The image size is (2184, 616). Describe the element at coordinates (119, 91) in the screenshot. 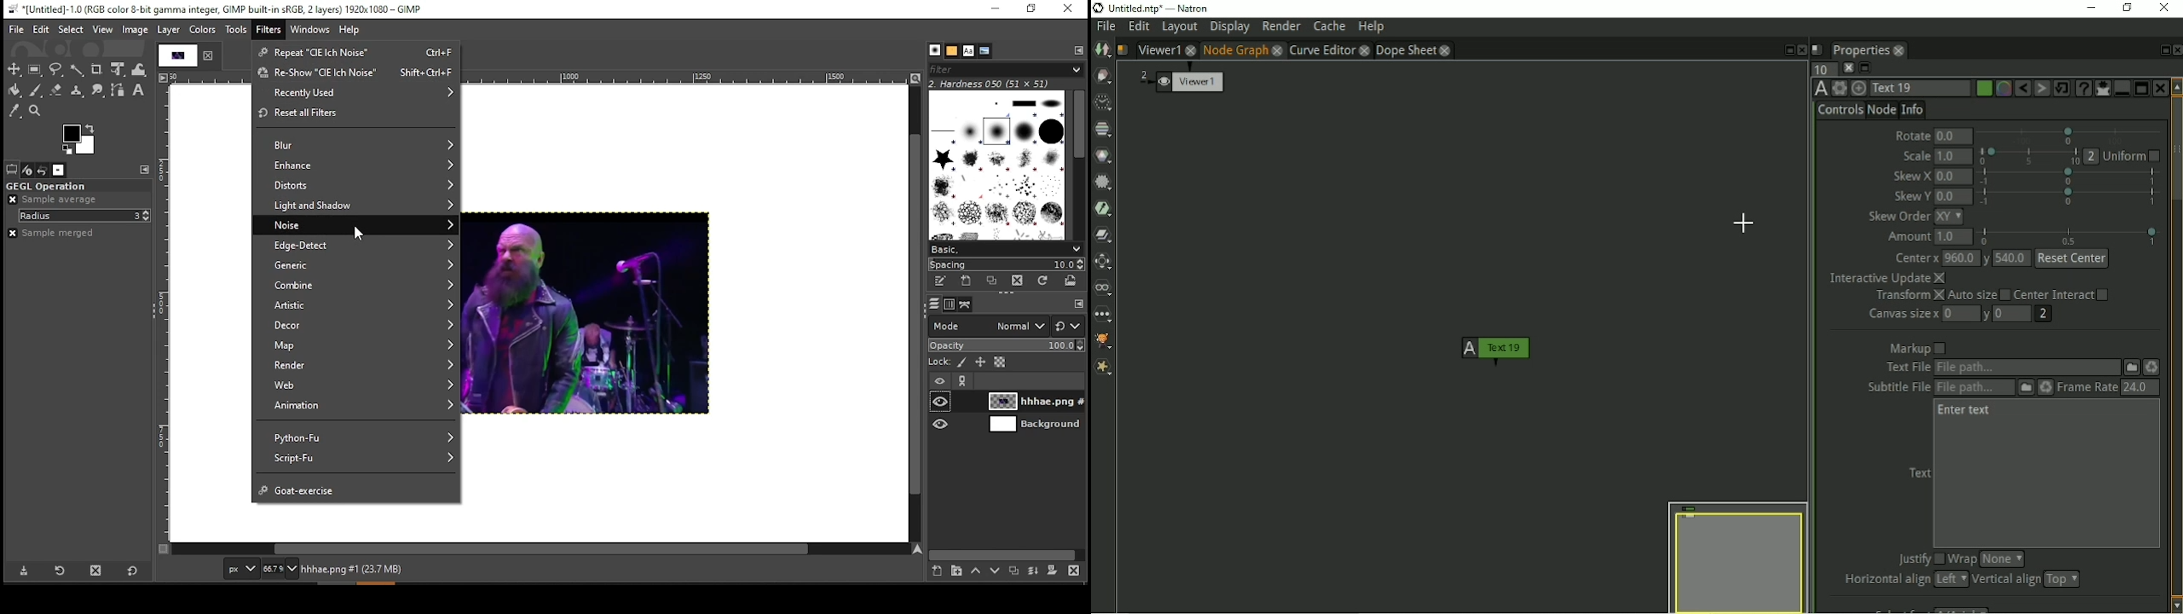

I see `paths tool` at that location.